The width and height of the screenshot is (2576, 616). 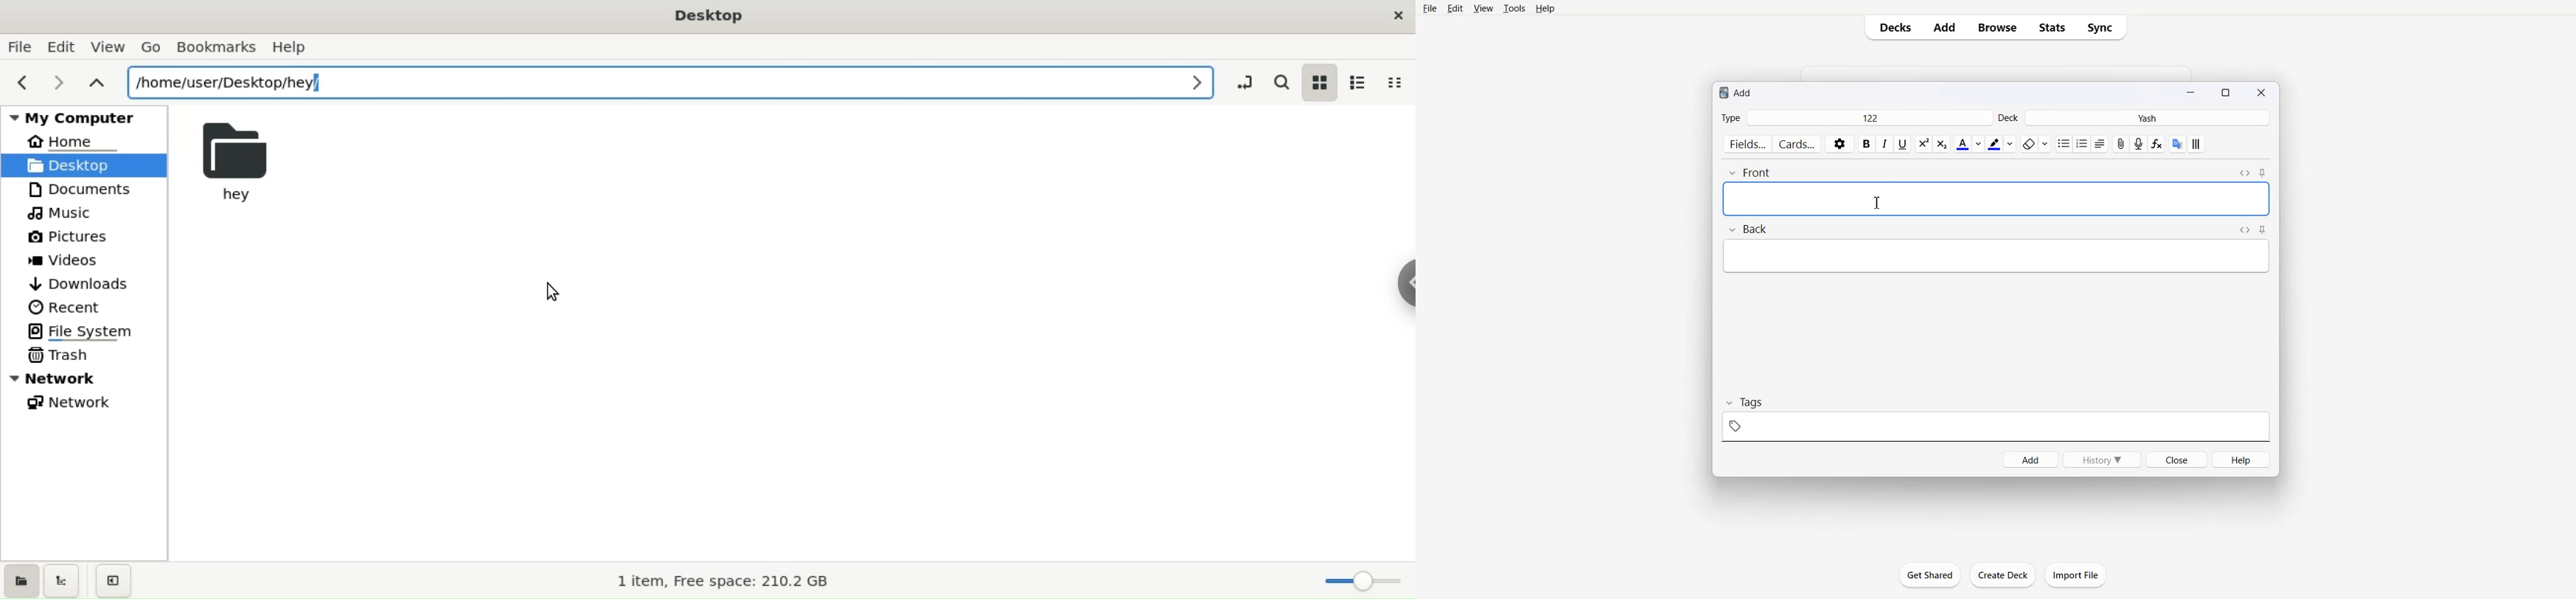 What do you see at coordinates (1996, 198) in the screenshot?
I see `typing space` at bounding box center [1996, 198].